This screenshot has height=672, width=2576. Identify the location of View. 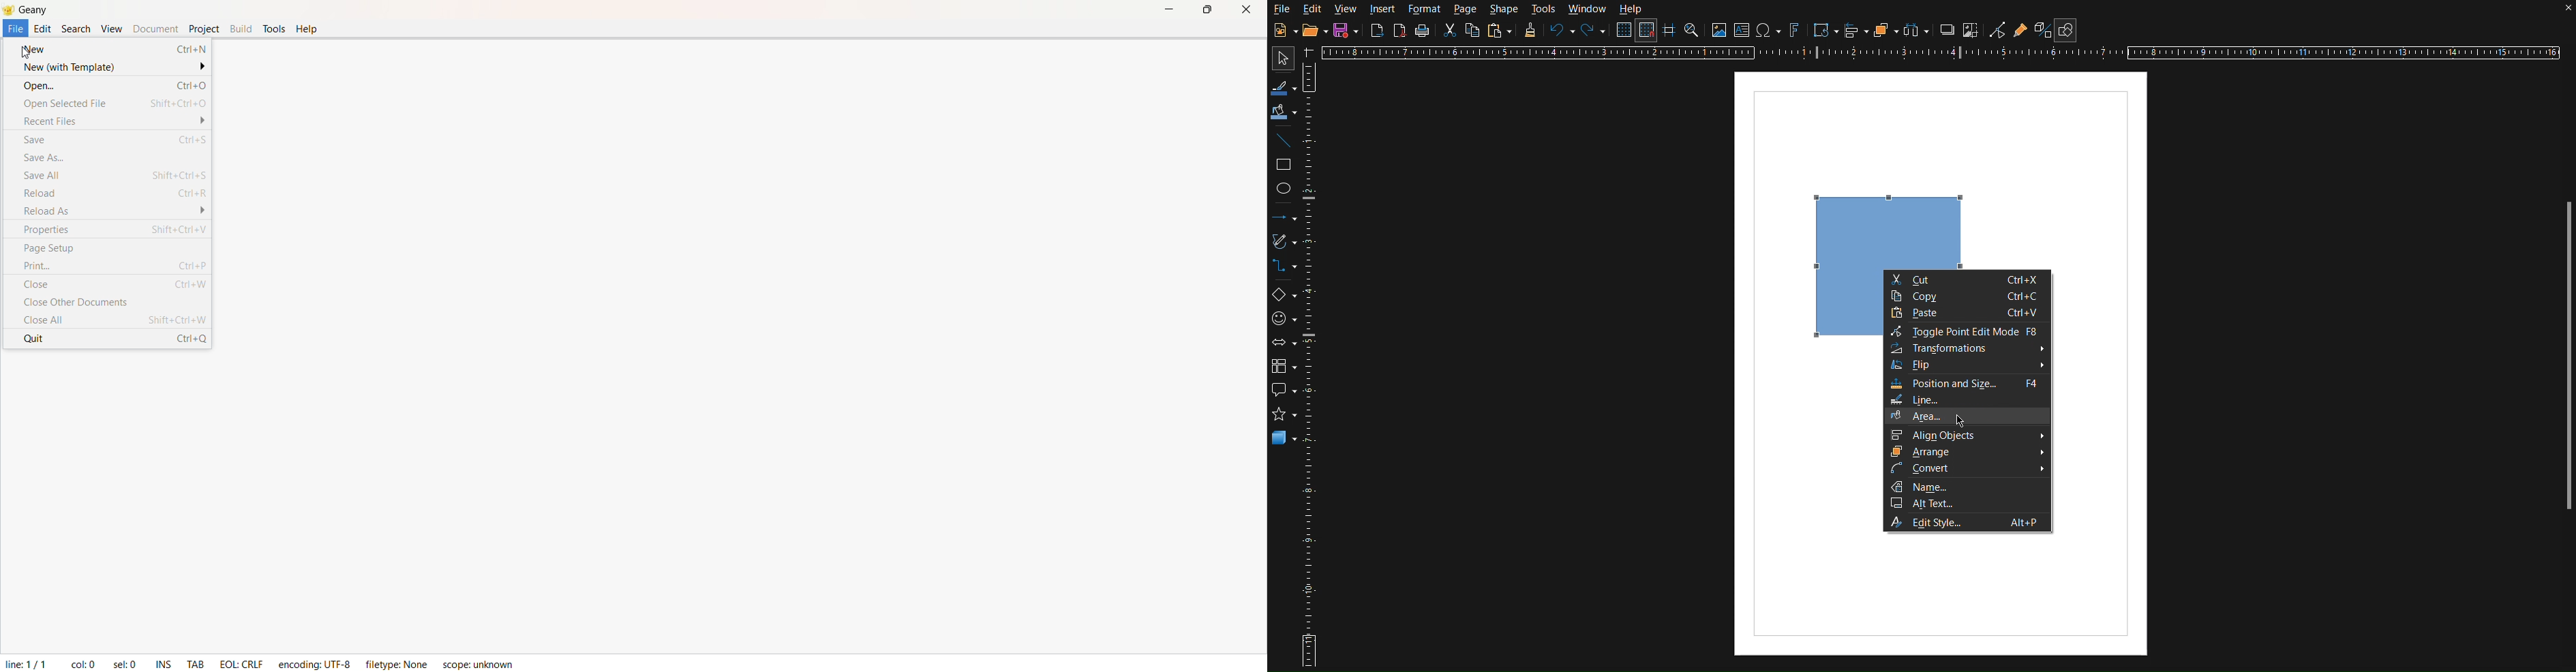
(1348, 10).